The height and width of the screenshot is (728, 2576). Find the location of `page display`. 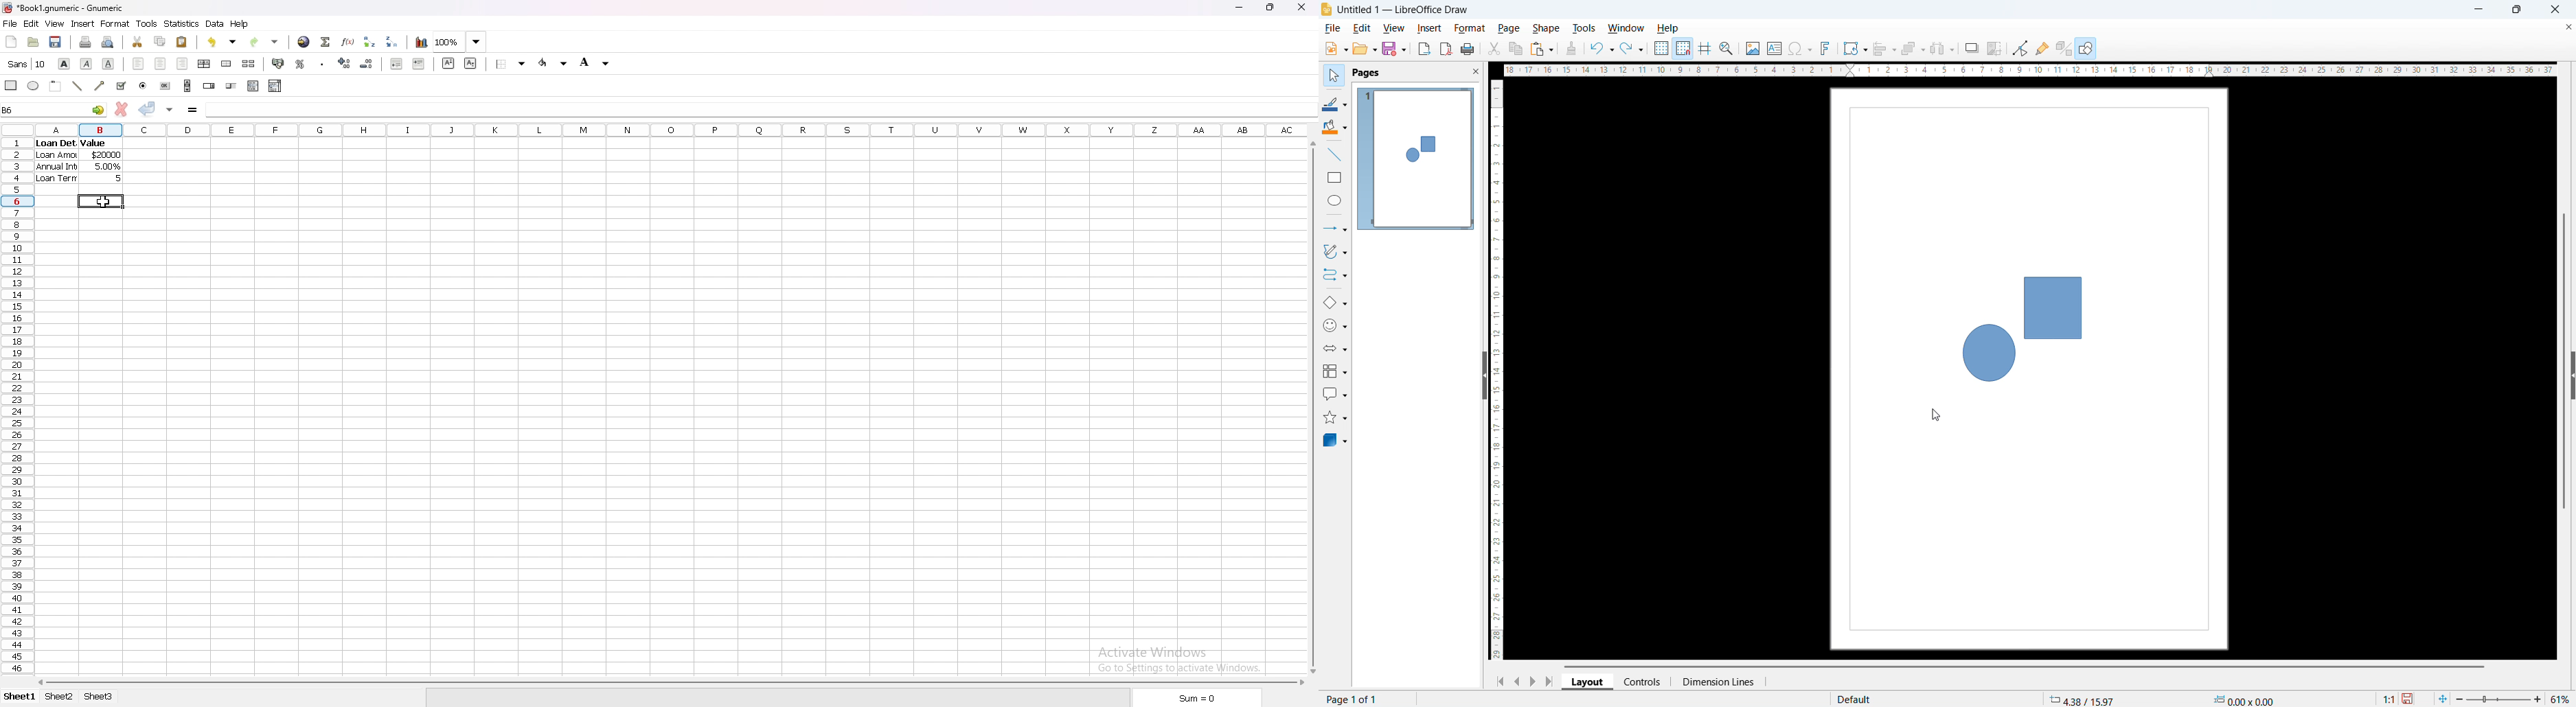

page display is located at coordinates (1418, 159).